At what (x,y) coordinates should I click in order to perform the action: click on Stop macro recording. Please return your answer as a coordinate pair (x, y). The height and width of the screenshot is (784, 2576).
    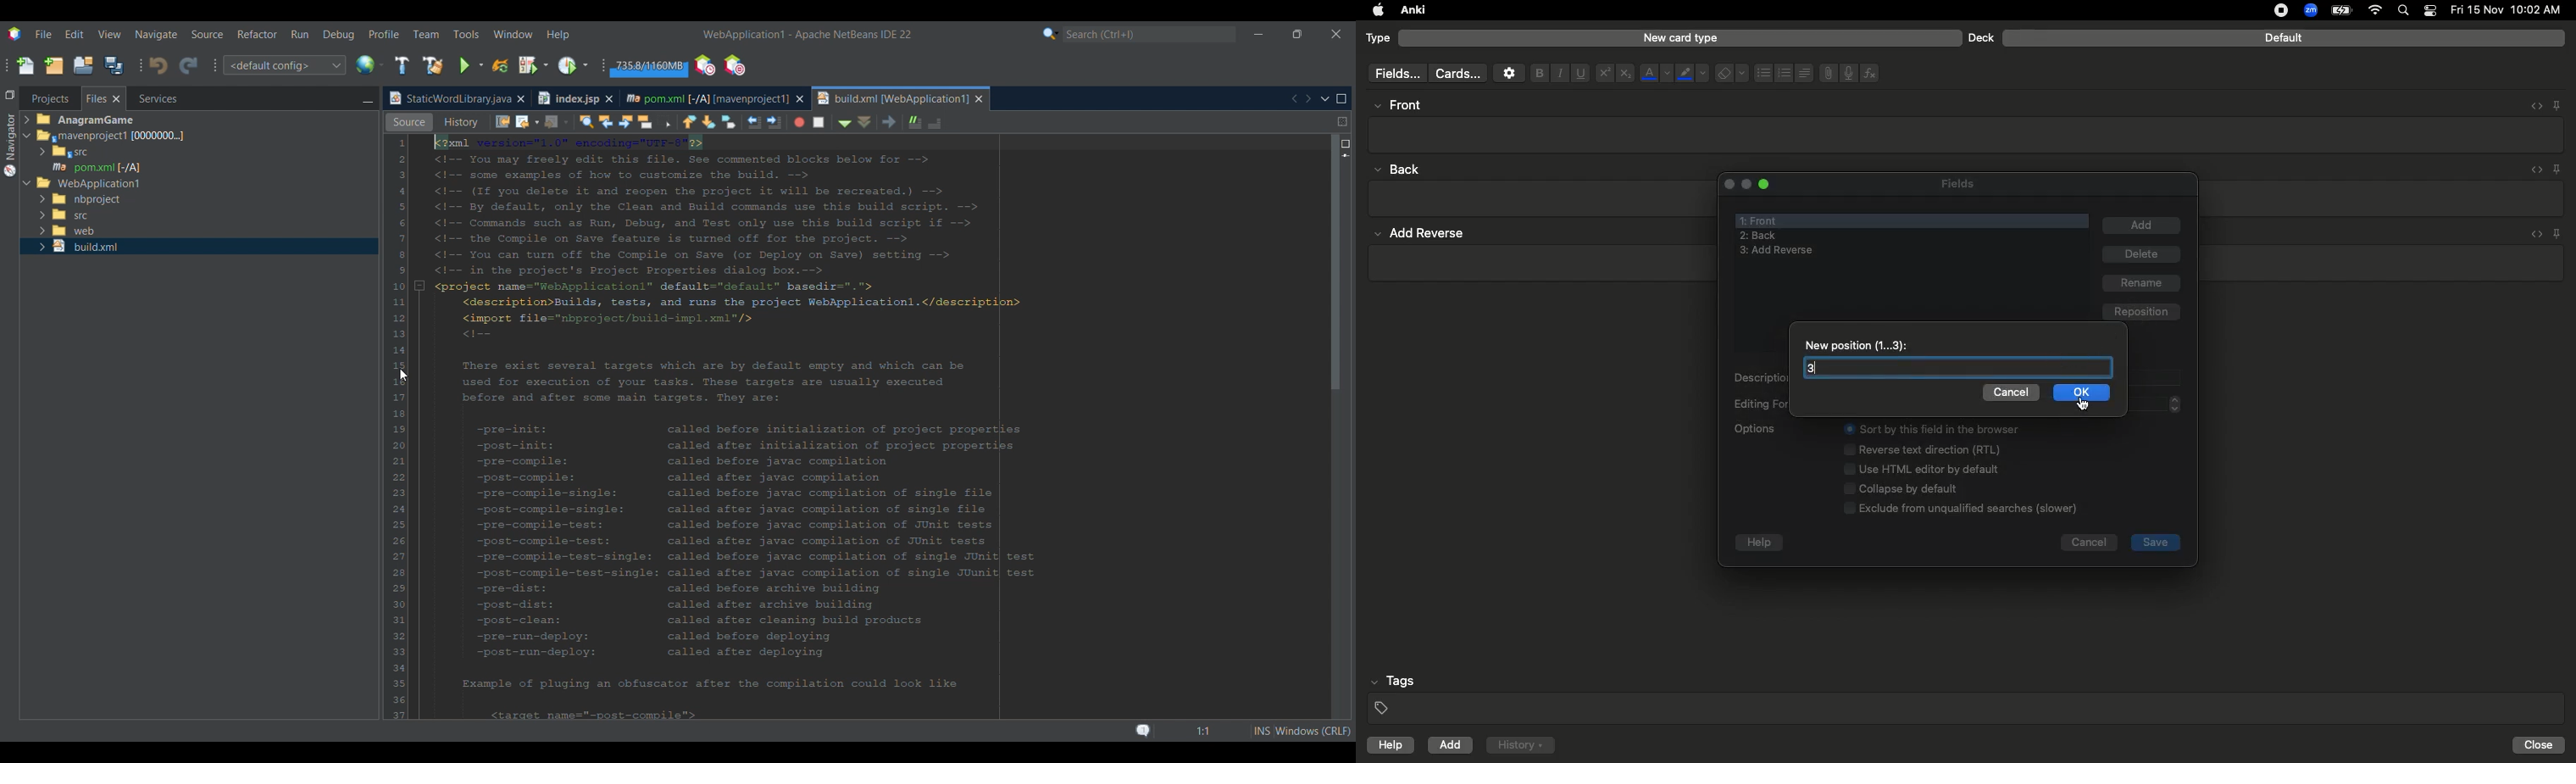
    Looking at the image, I should click on (949, 122).